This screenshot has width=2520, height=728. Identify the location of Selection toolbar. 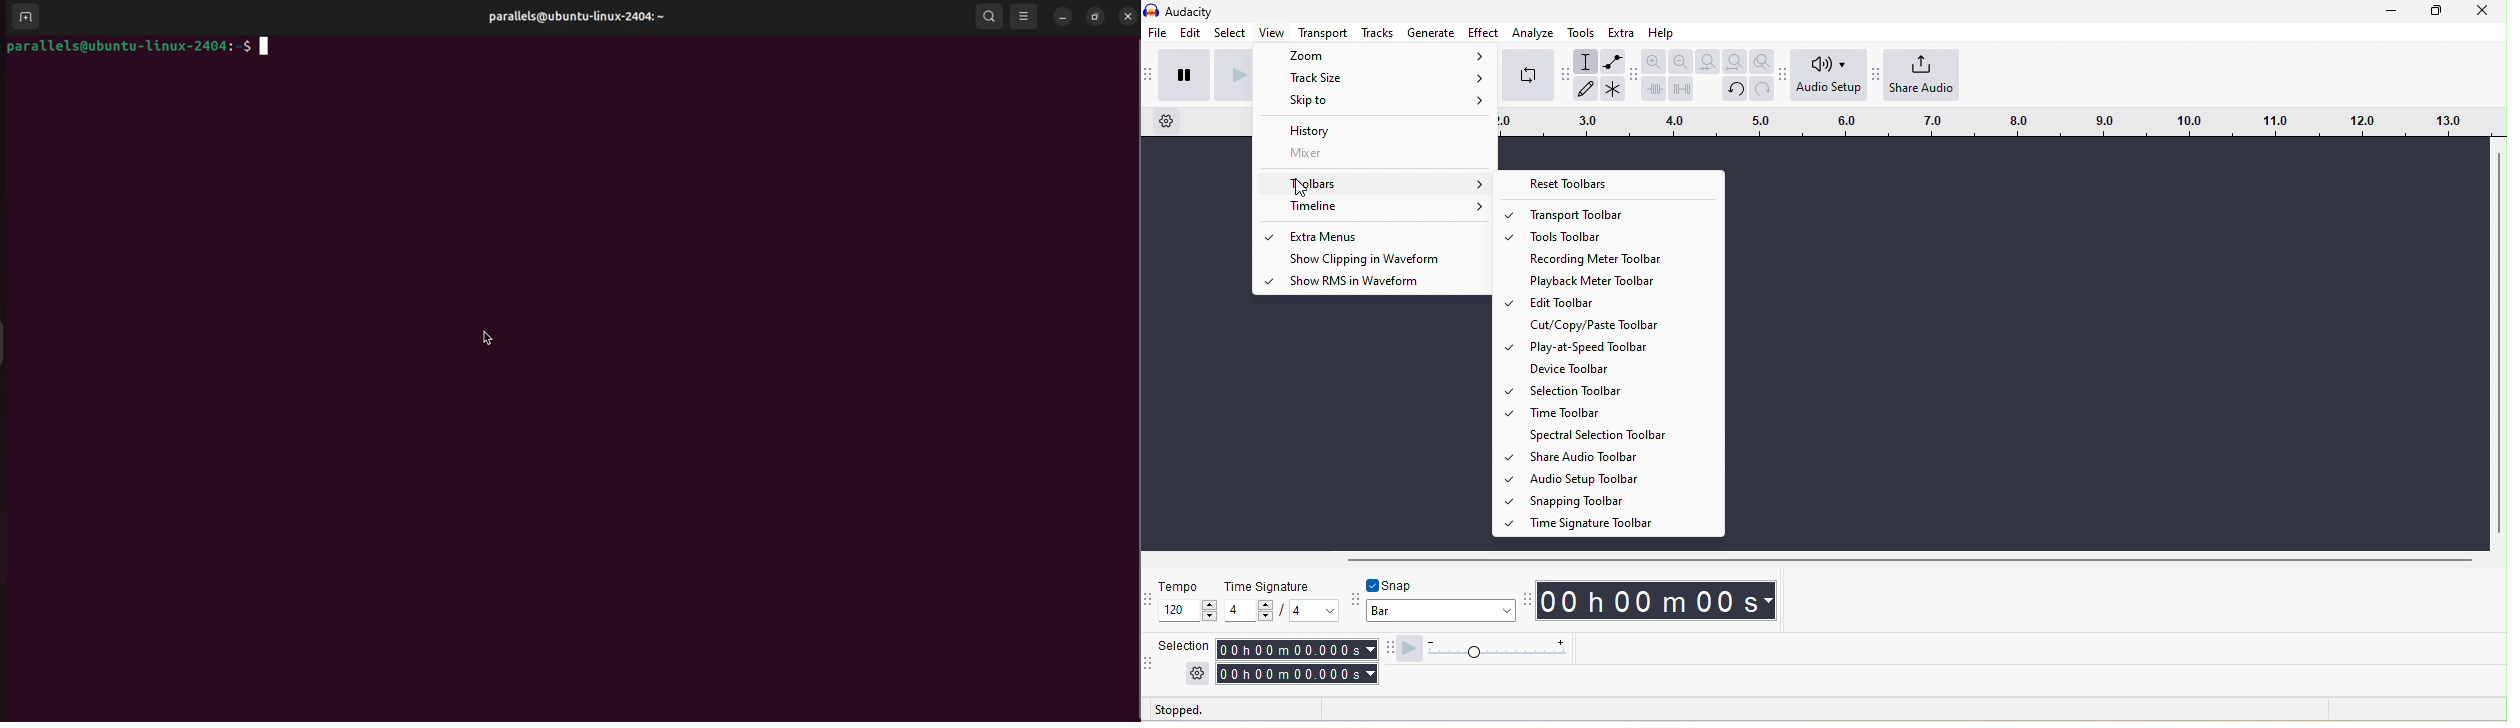
(1622, 390).